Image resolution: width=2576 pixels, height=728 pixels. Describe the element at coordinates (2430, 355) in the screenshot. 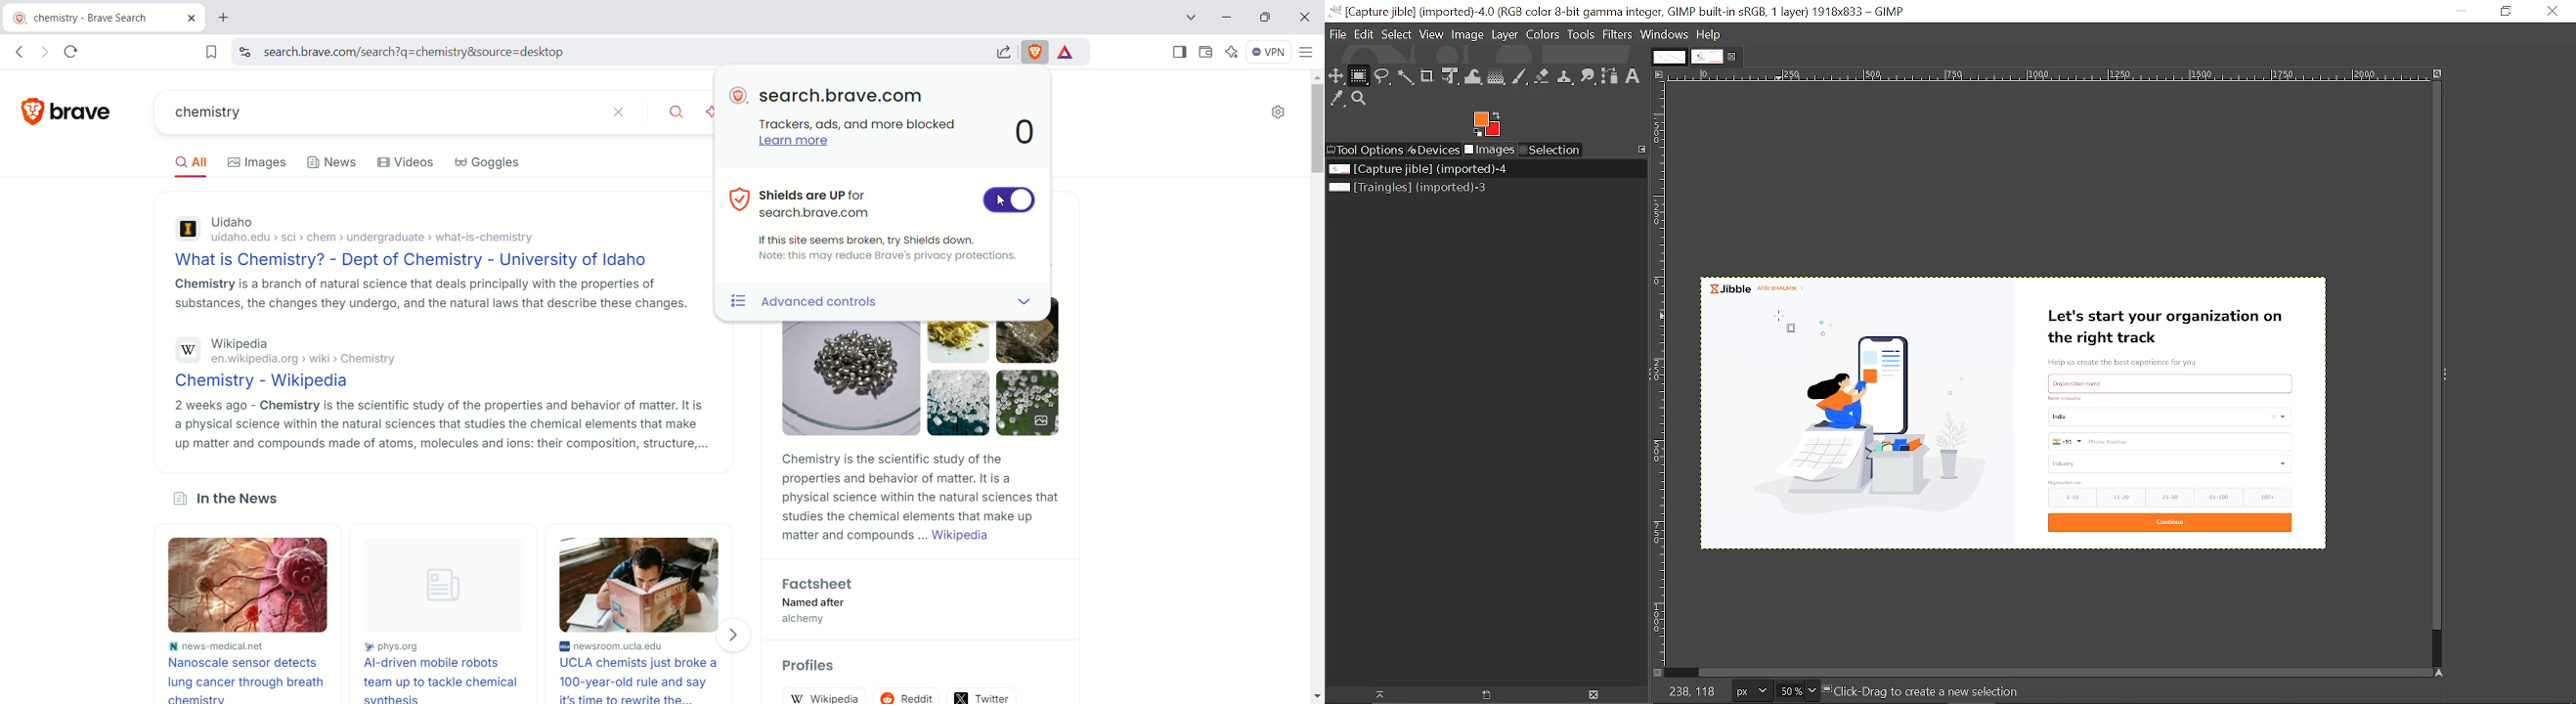

I see `Vertical scrollbar ` at that location.